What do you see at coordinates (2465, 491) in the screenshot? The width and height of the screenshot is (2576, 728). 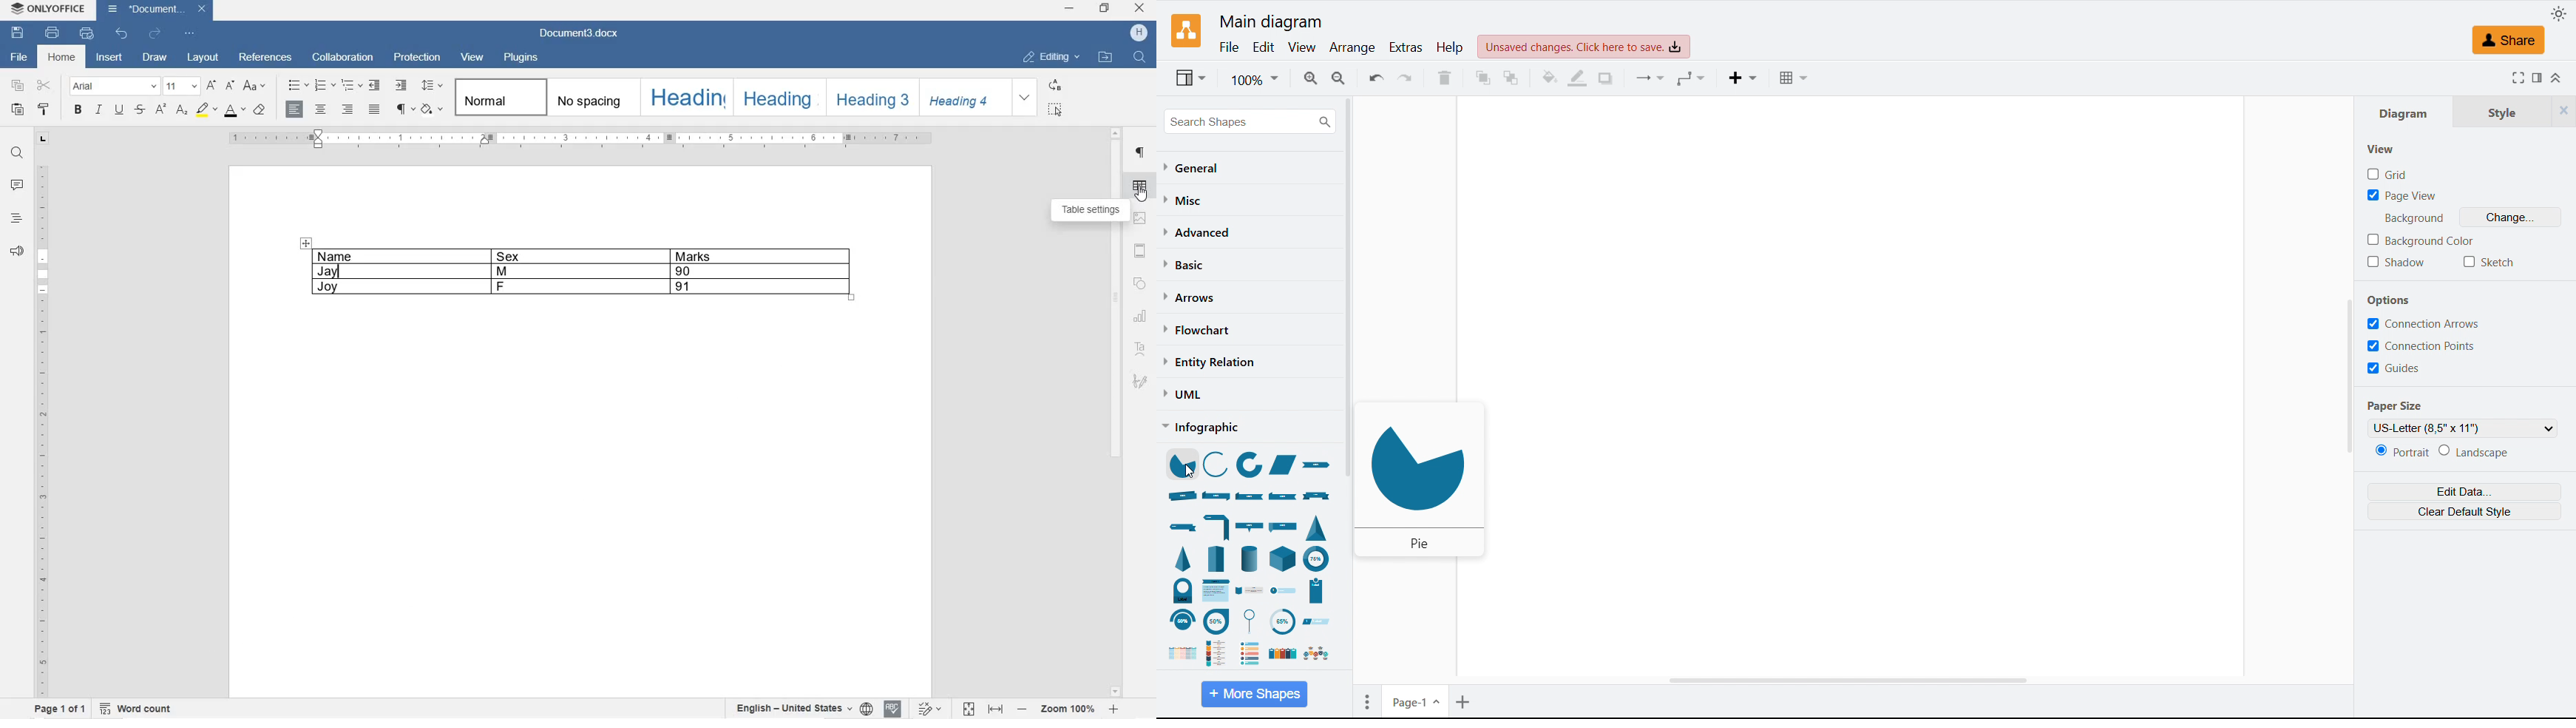 I see `Edit data ` at bounding box center [2465, 491].